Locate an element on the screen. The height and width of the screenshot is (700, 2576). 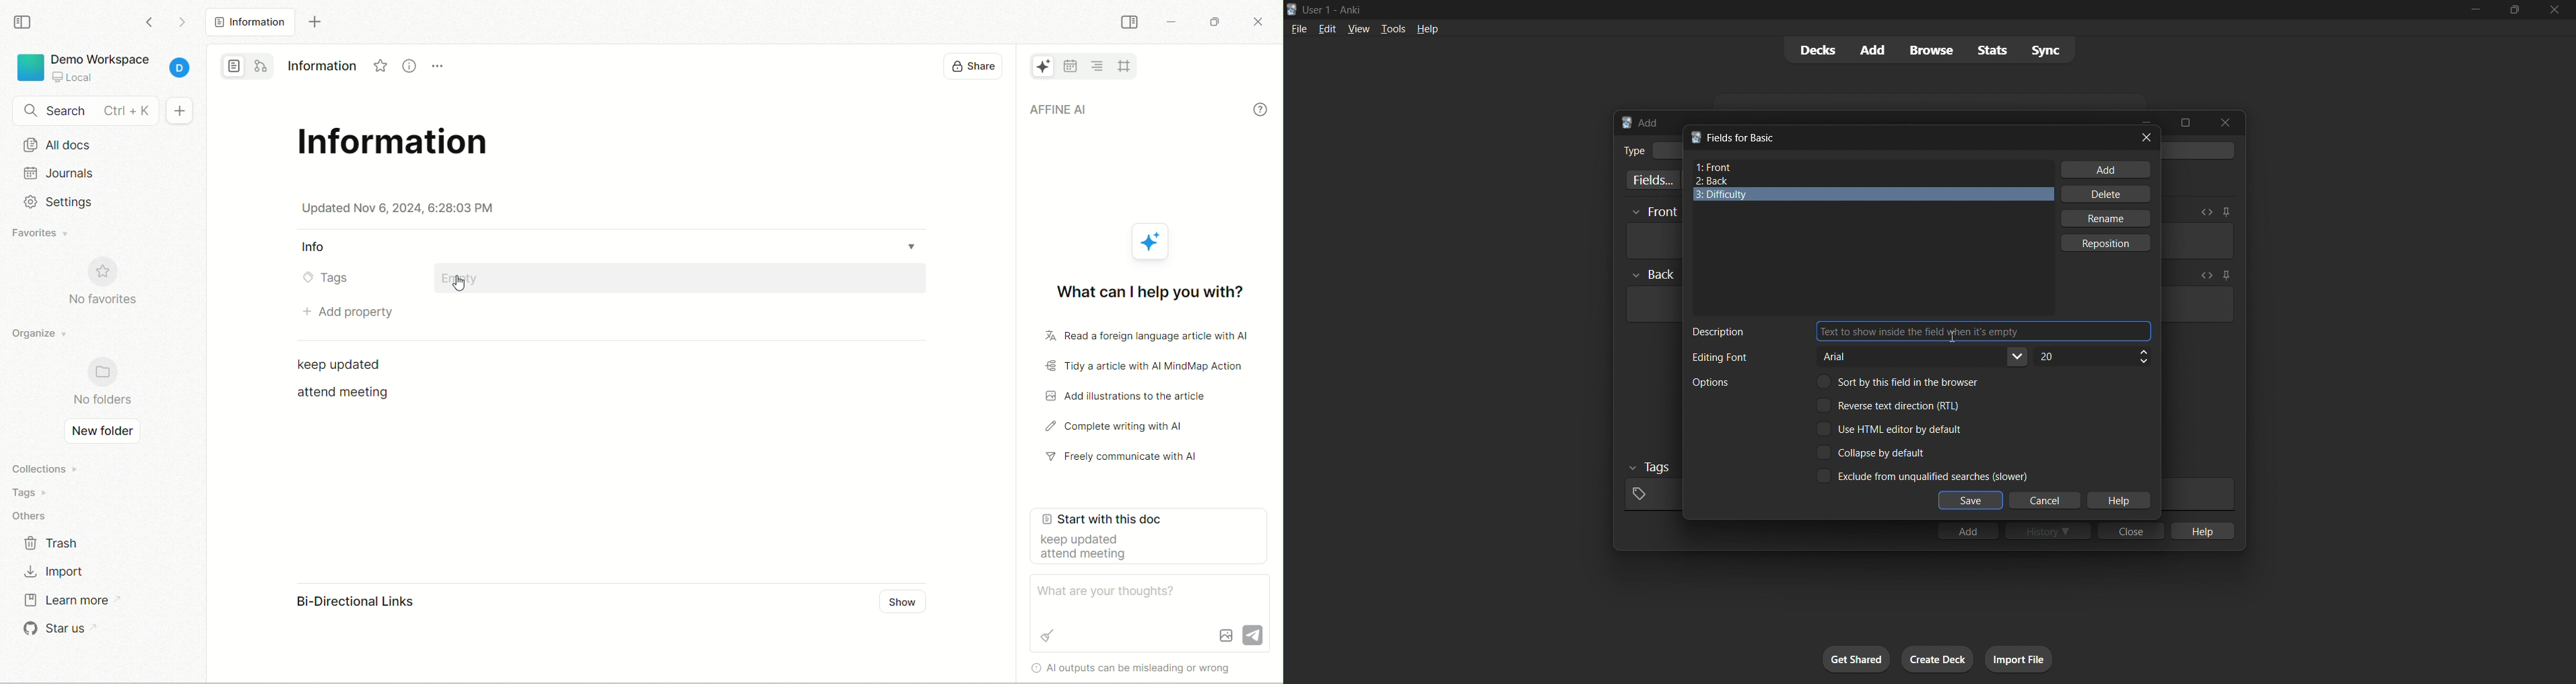
minimize is located at coordinates (1172, 22).